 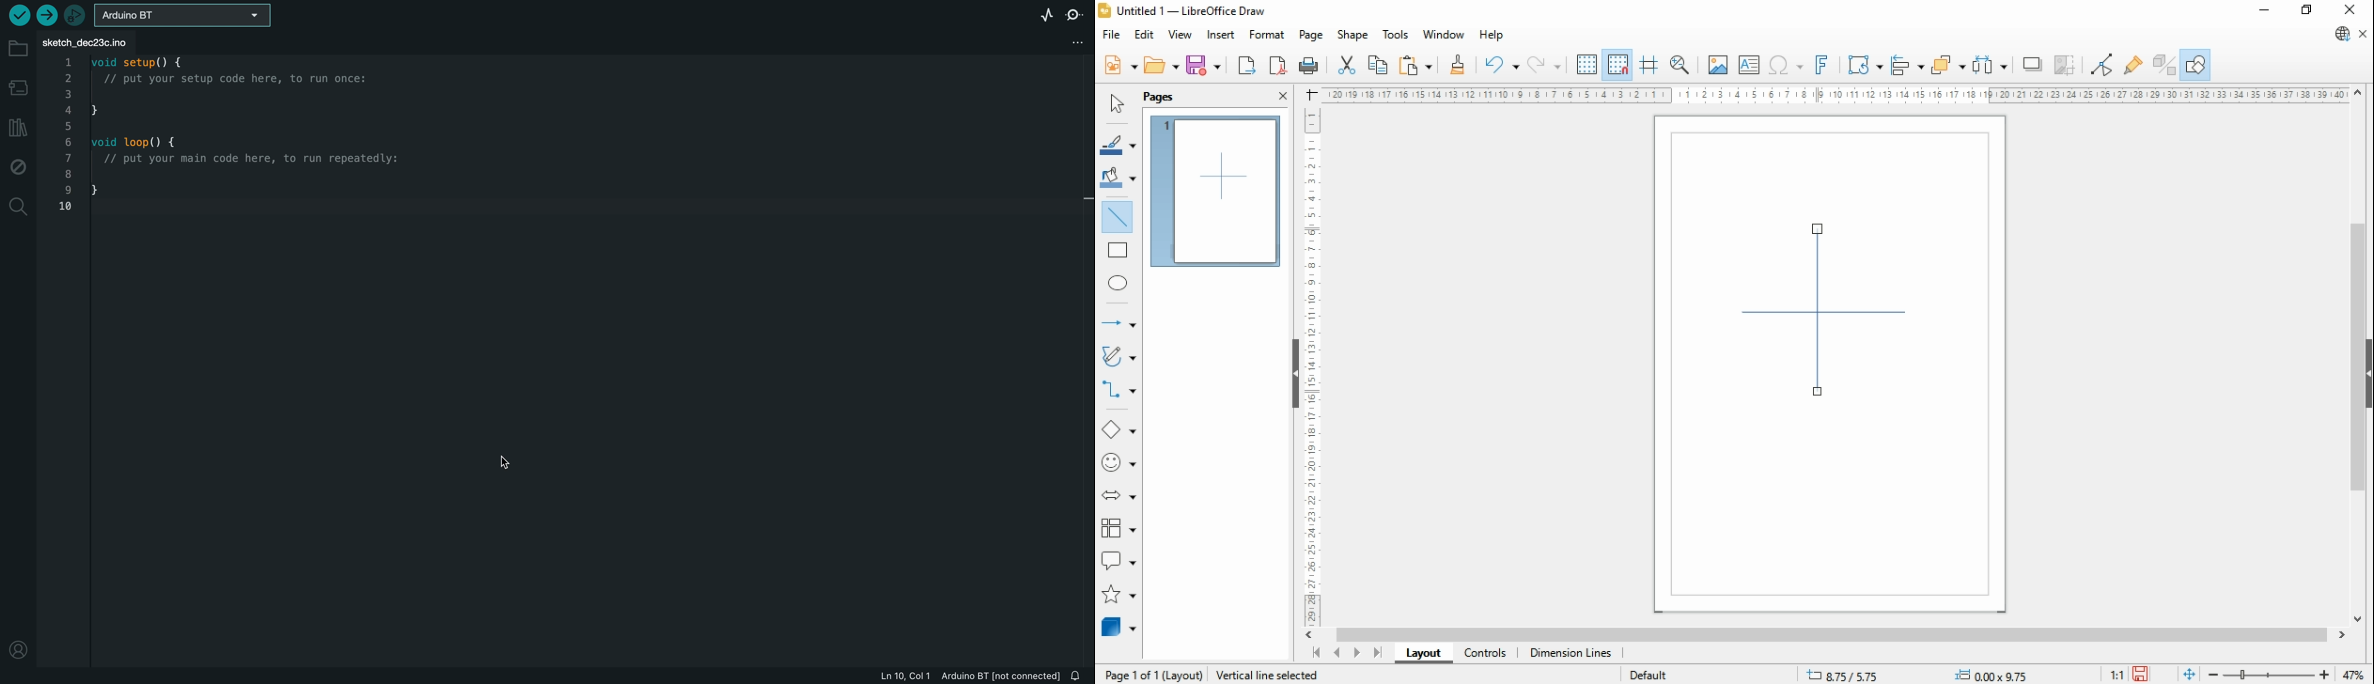 What do you see at coordinates (1118, 430) in the screenshot?
I see `basic shapes` at bounding box center [1118, 430].